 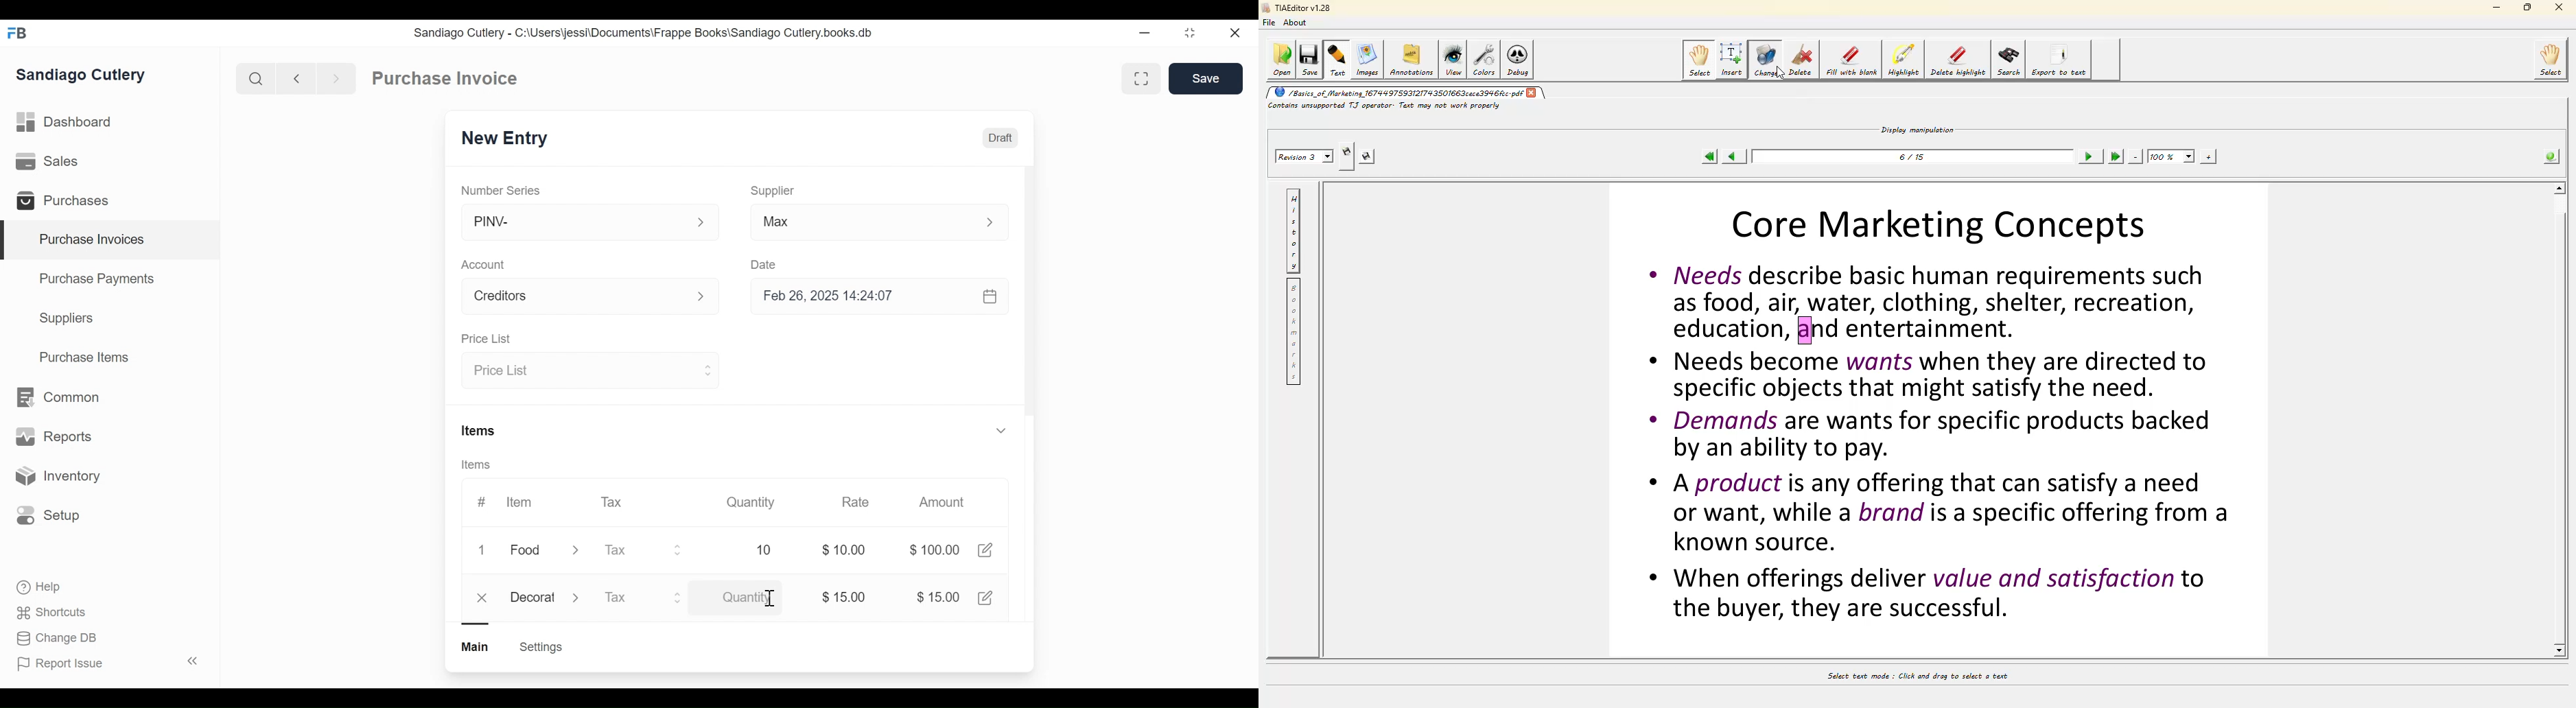 I want to click on Main, so click(x=477, y=646).